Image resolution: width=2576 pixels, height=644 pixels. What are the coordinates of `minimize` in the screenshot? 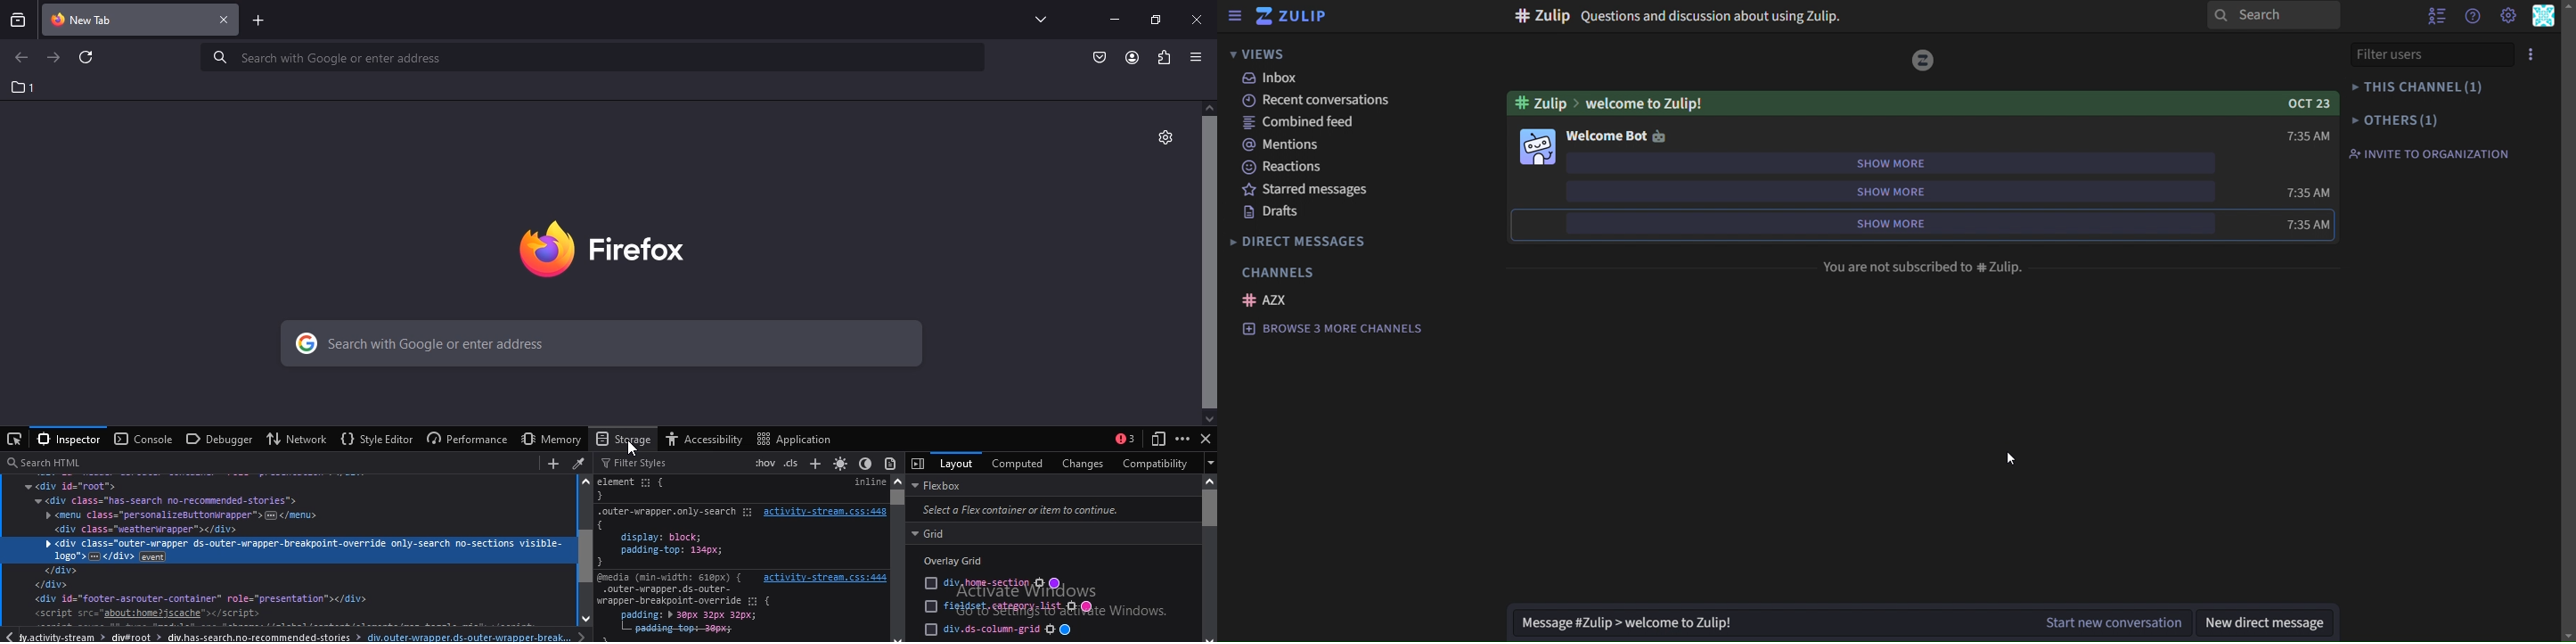 It's located at (1114, 19).